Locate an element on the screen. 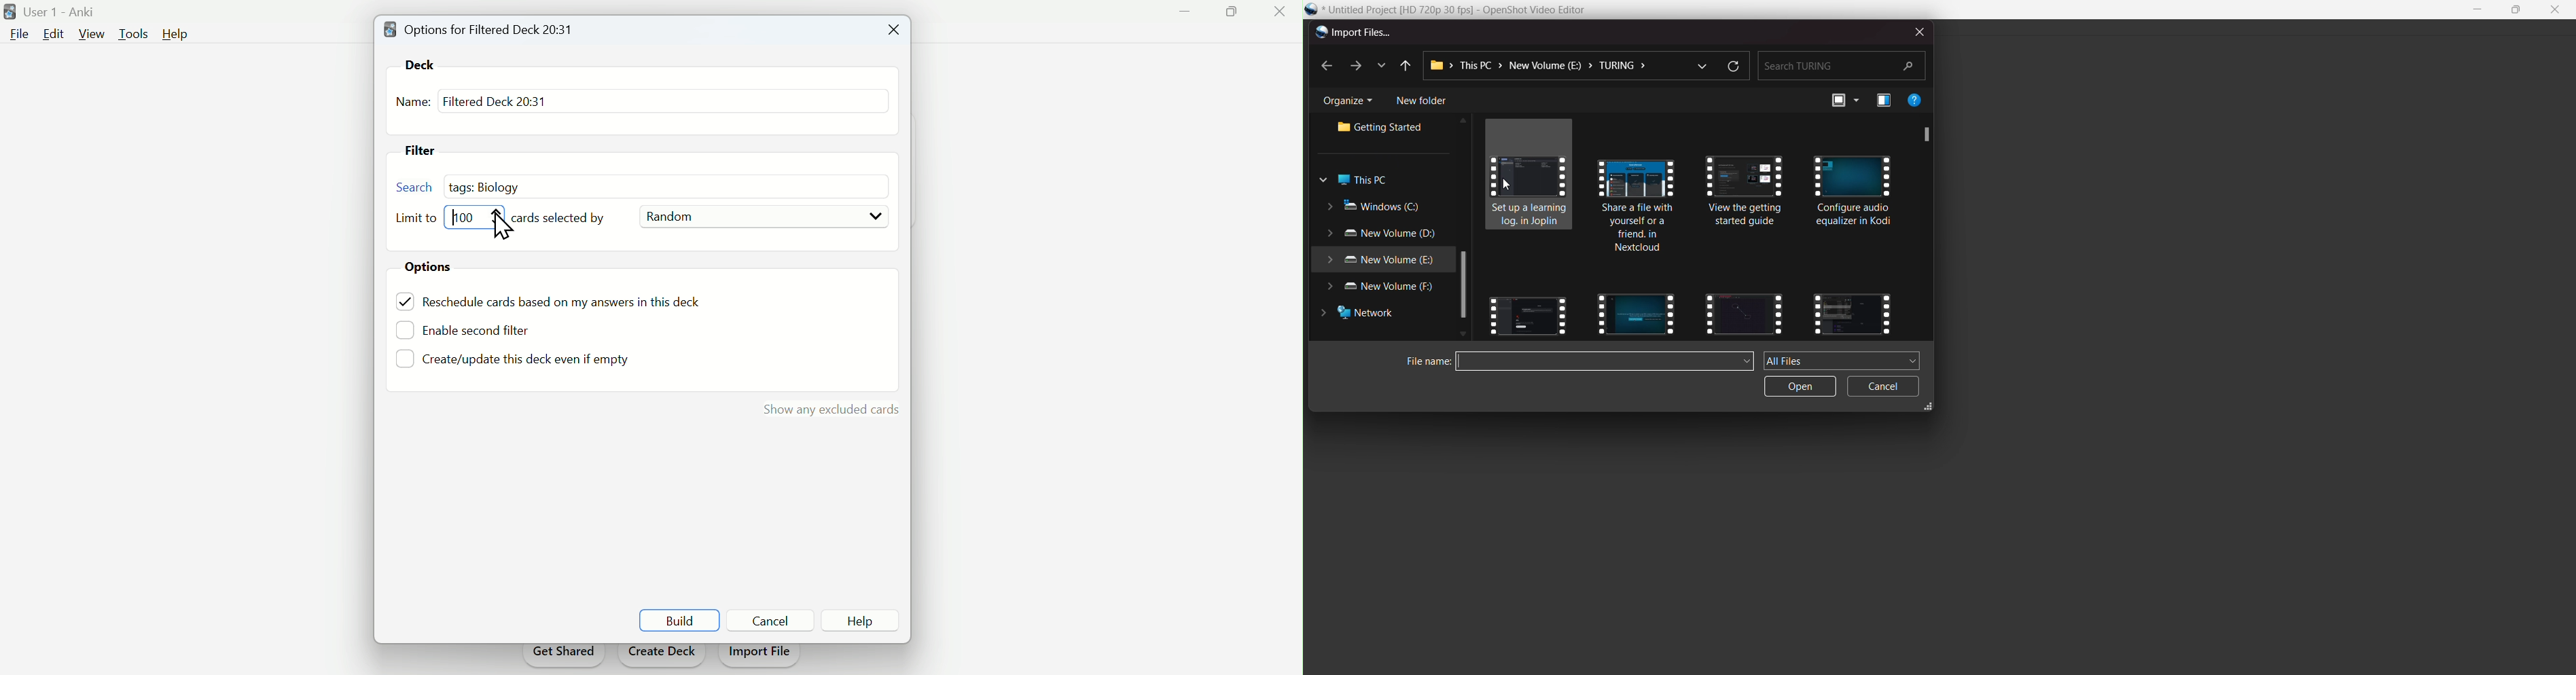 The width and height of the screenshot is (2576, 700). Tools is located at coordinates (136, 33).